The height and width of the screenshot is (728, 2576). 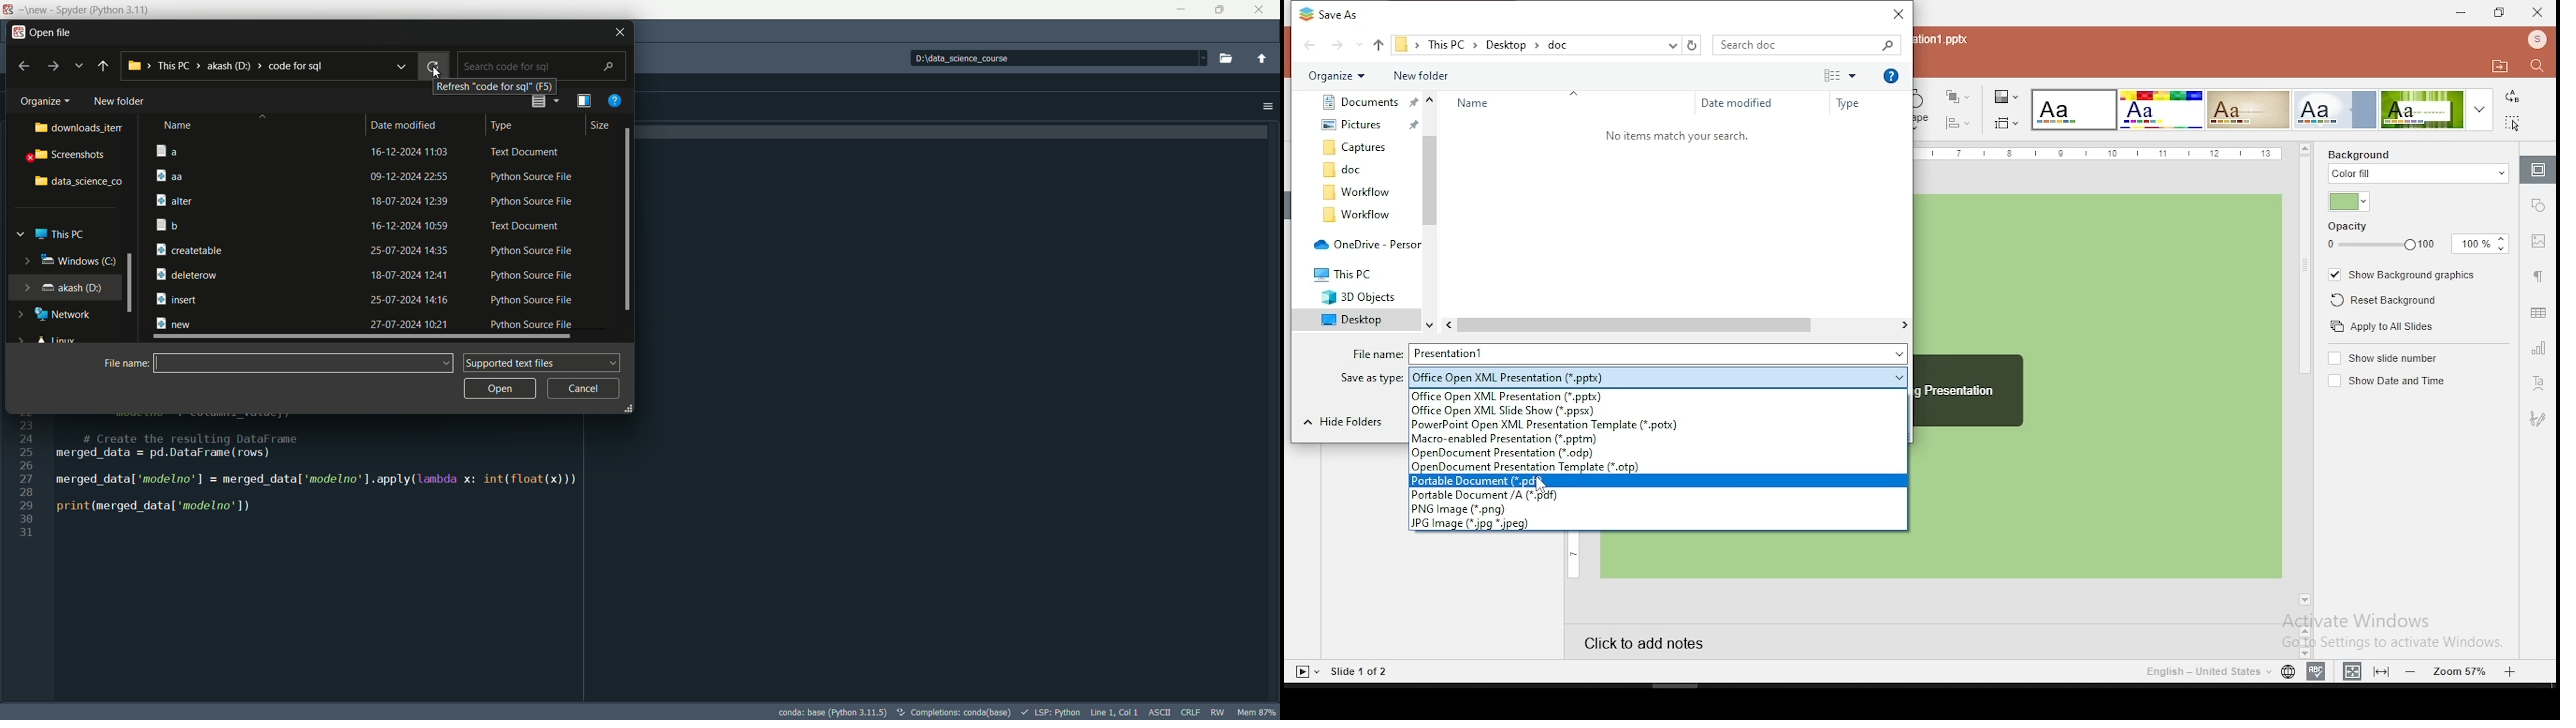 What do you see at coordinates (500, 389) in the screenshot?
I see `open` at bounding box center [500, 389].